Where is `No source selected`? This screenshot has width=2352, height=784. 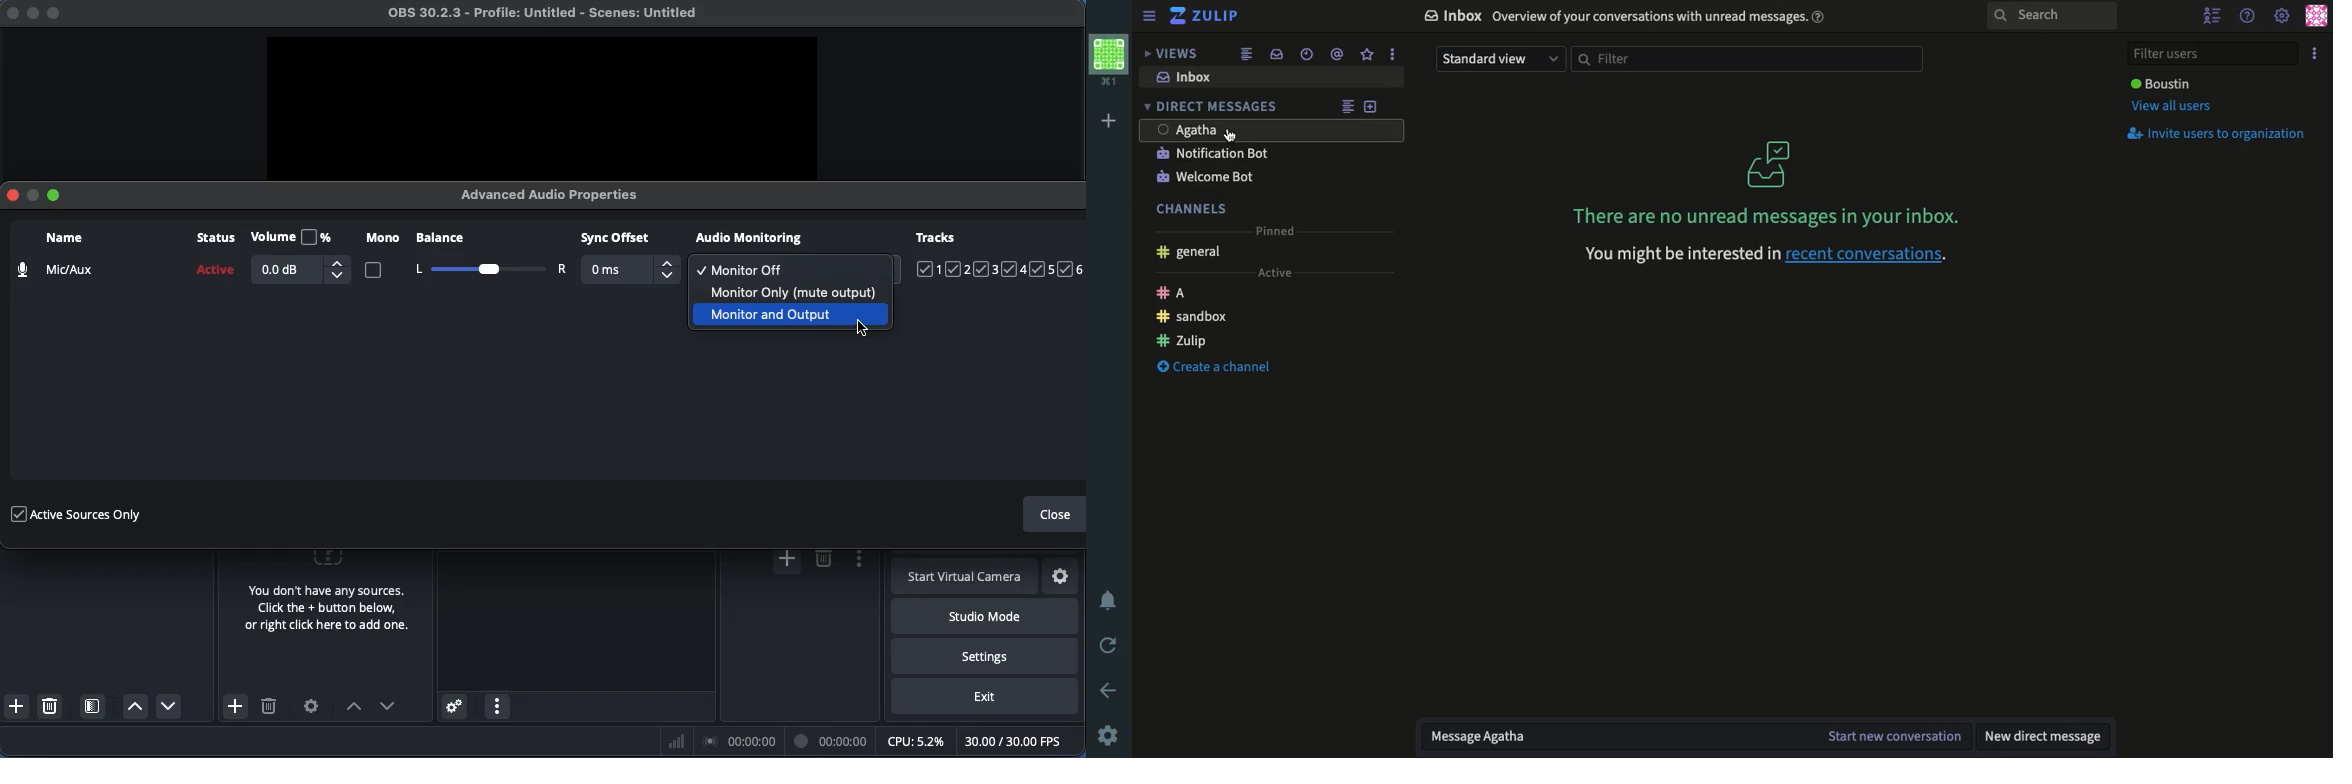
No source selected is located at coordinates (323, 595).